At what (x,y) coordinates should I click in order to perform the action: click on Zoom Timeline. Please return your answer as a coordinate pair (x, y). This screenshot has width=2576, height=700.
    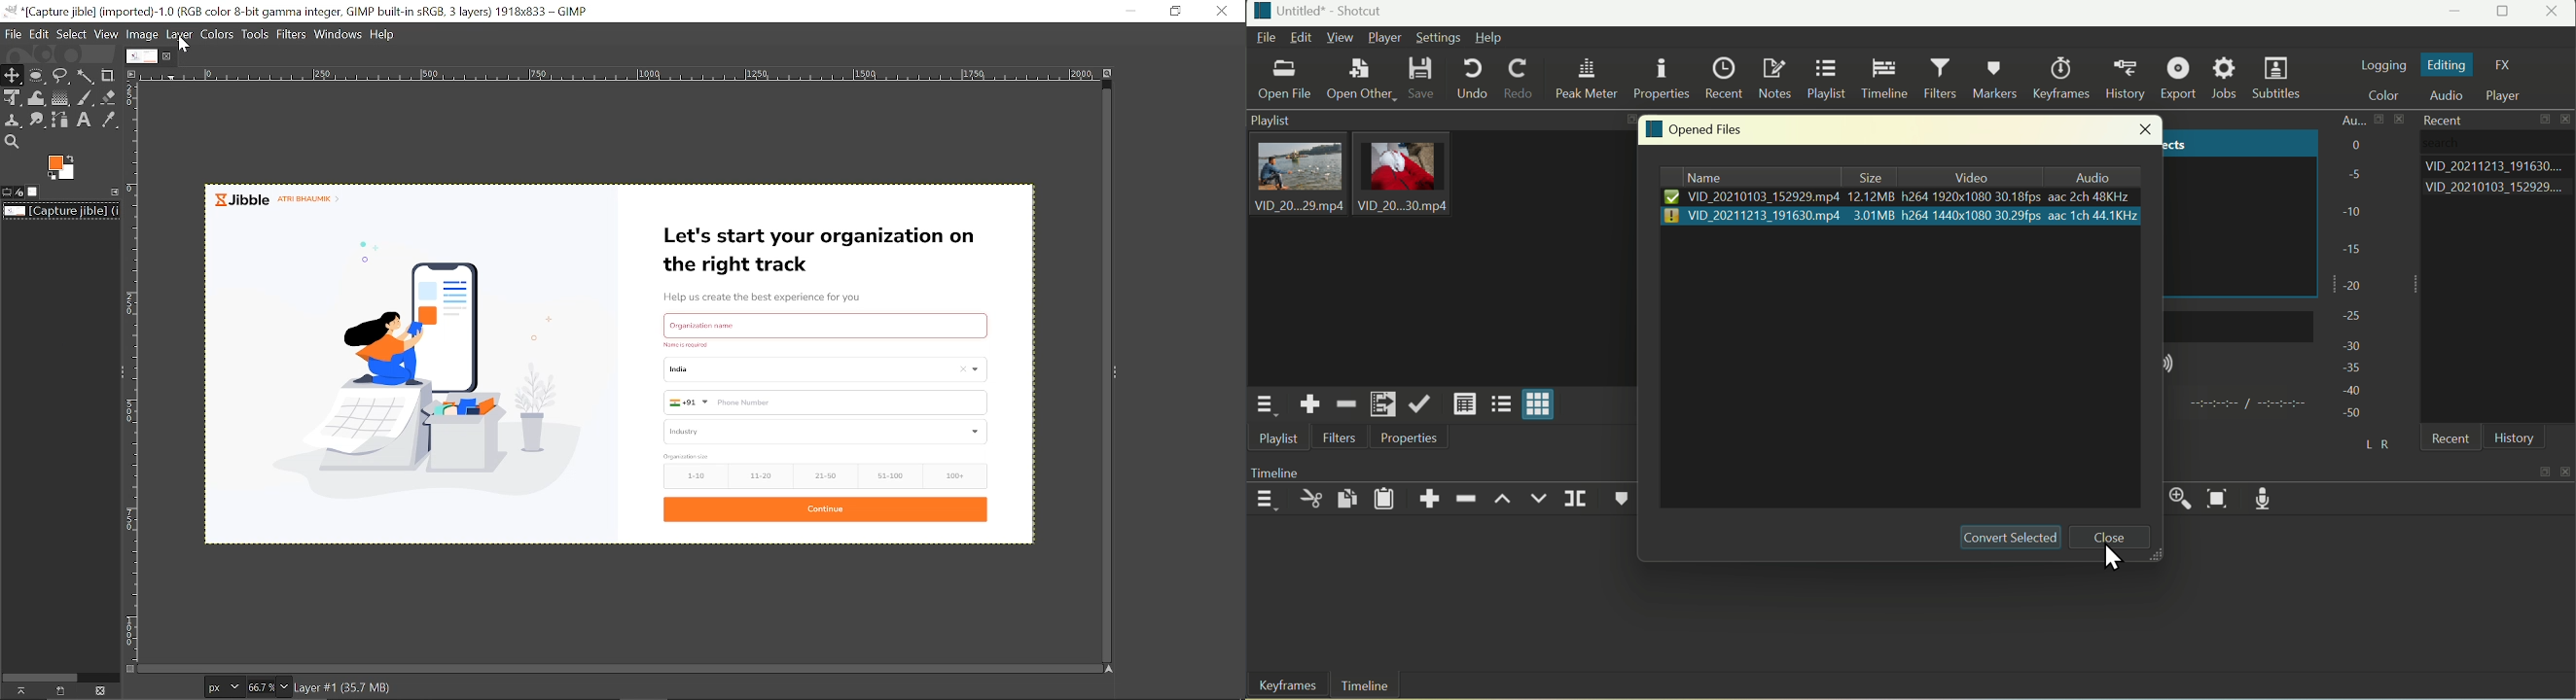
    Looking at the image, I should click on (2220, 499).